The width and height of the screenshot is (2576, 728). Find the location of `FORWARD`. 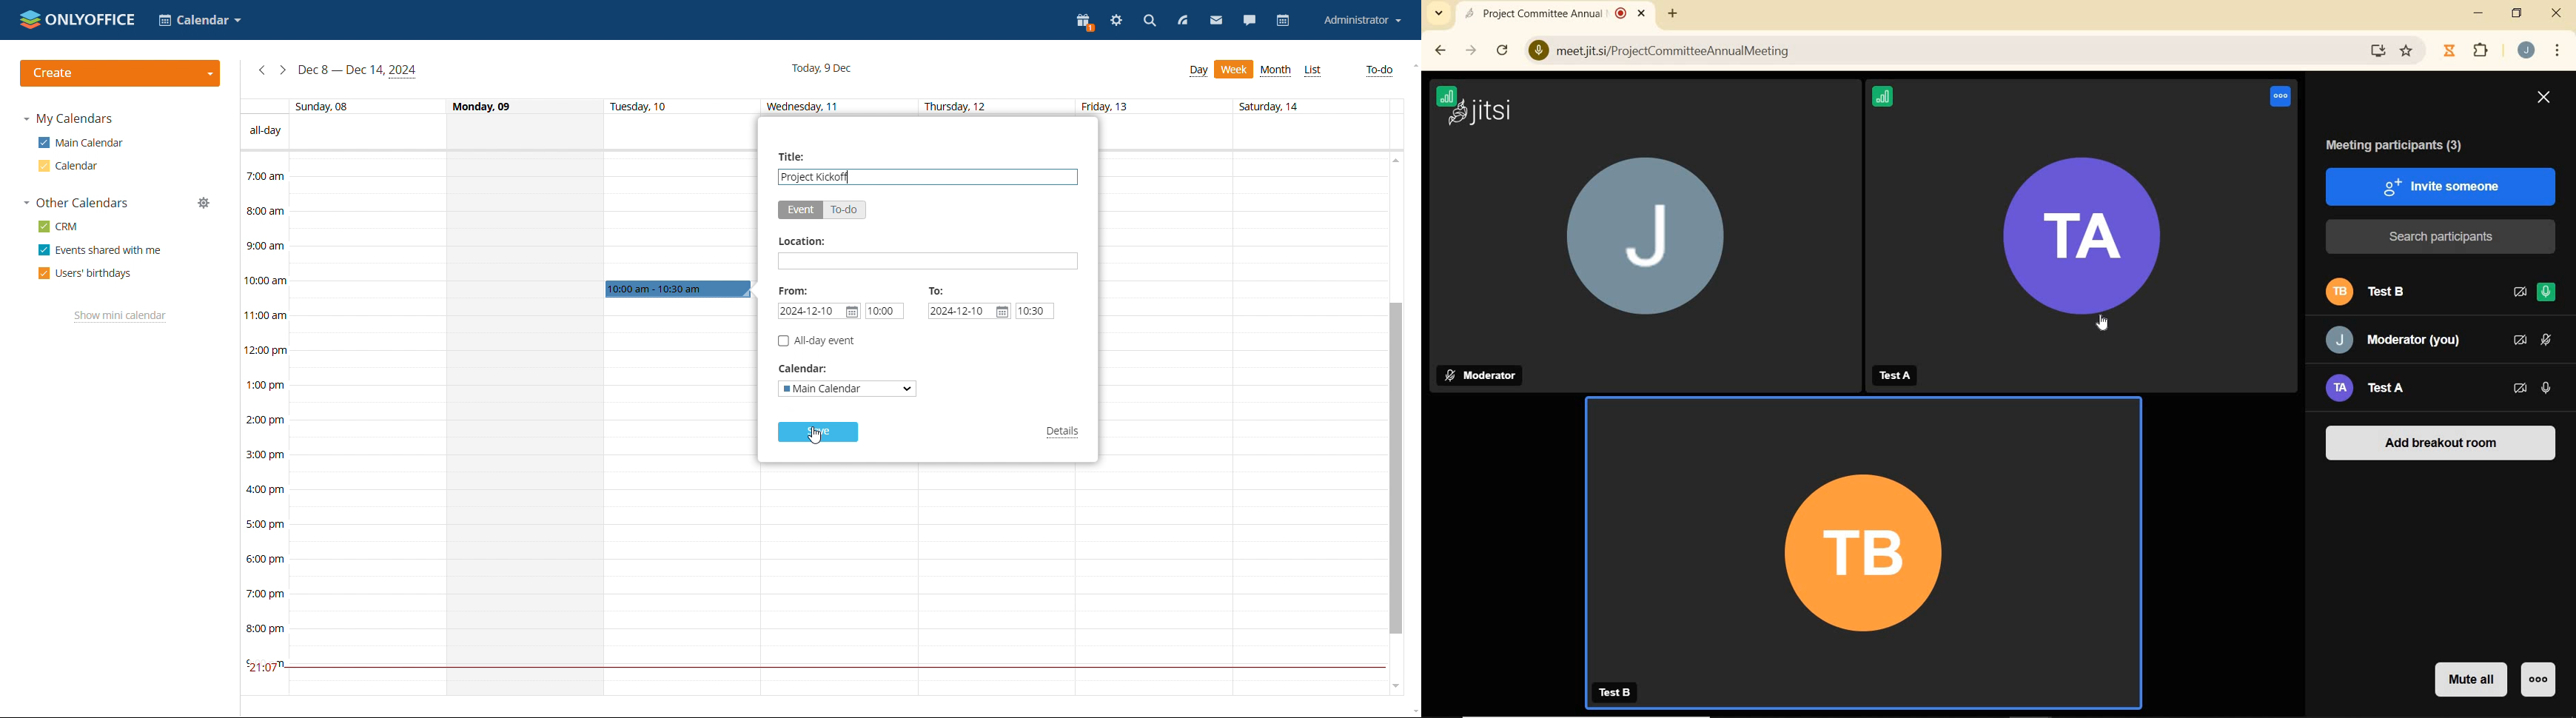

FORWARD is located at coordinates (1472, 52).